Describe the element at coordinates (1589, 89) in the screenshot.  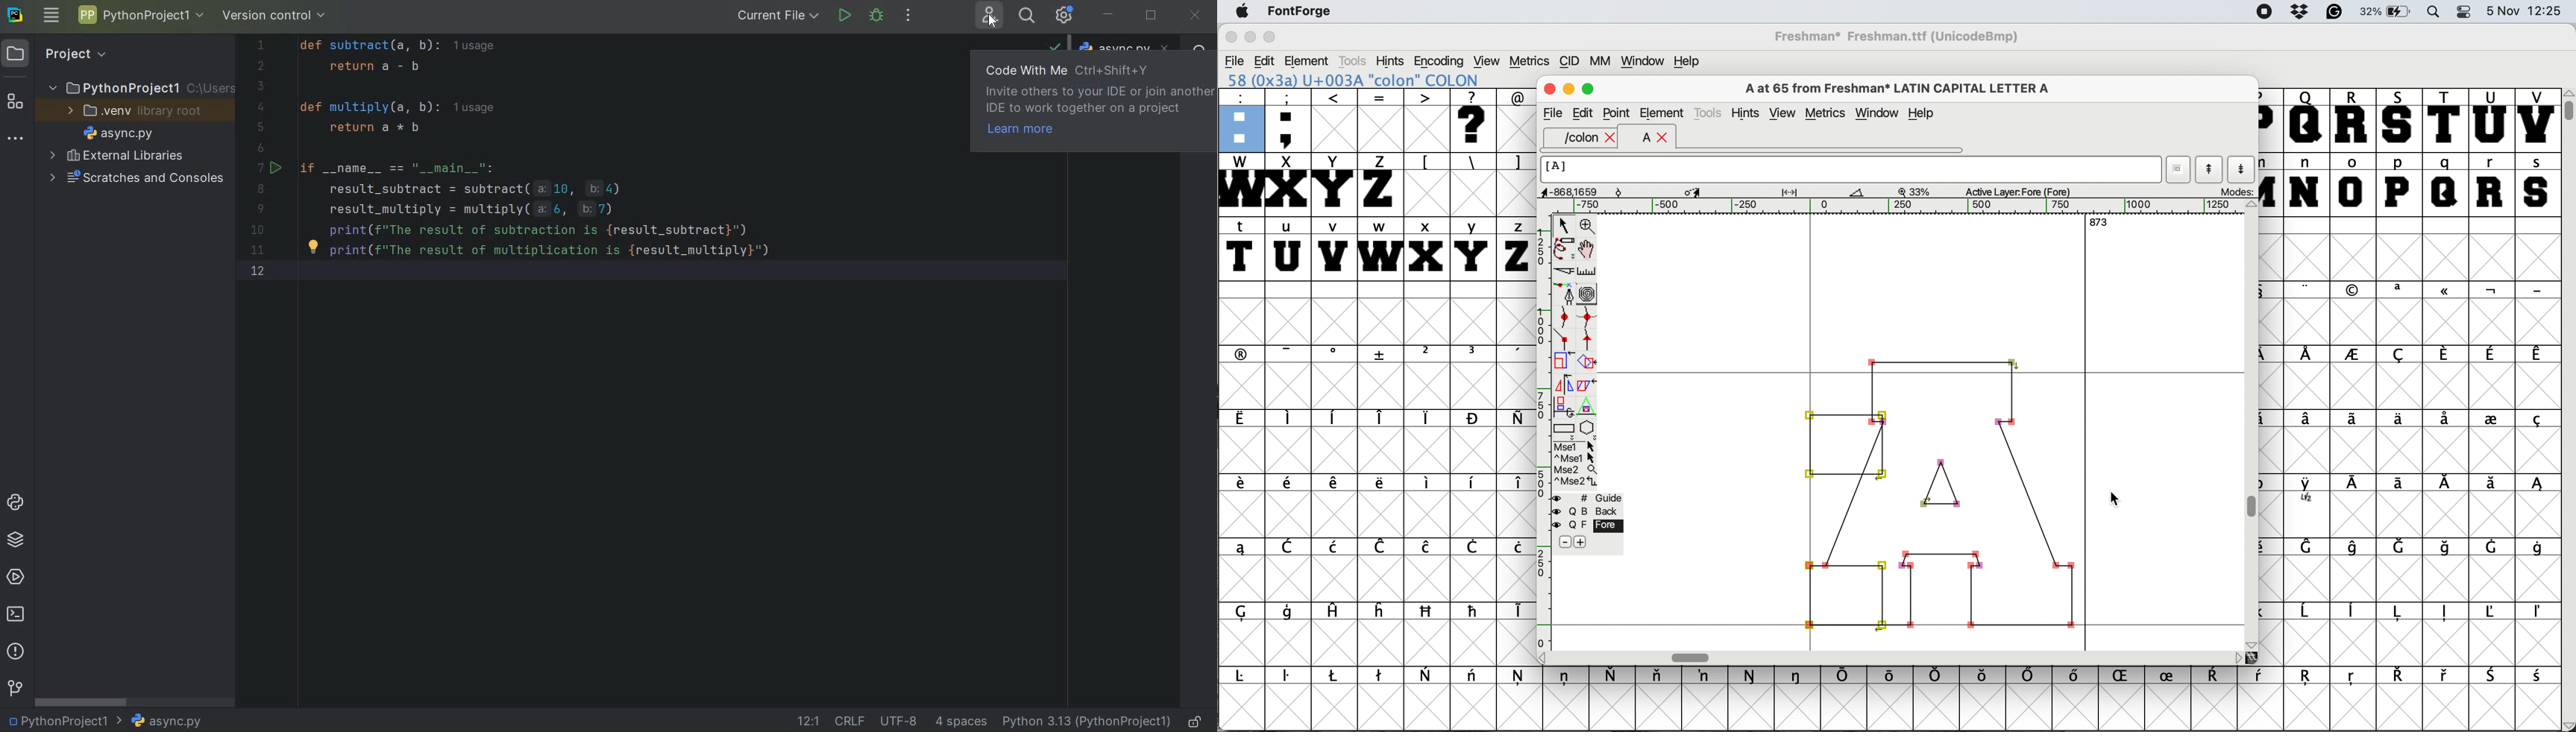
I see `maximise` at that location.